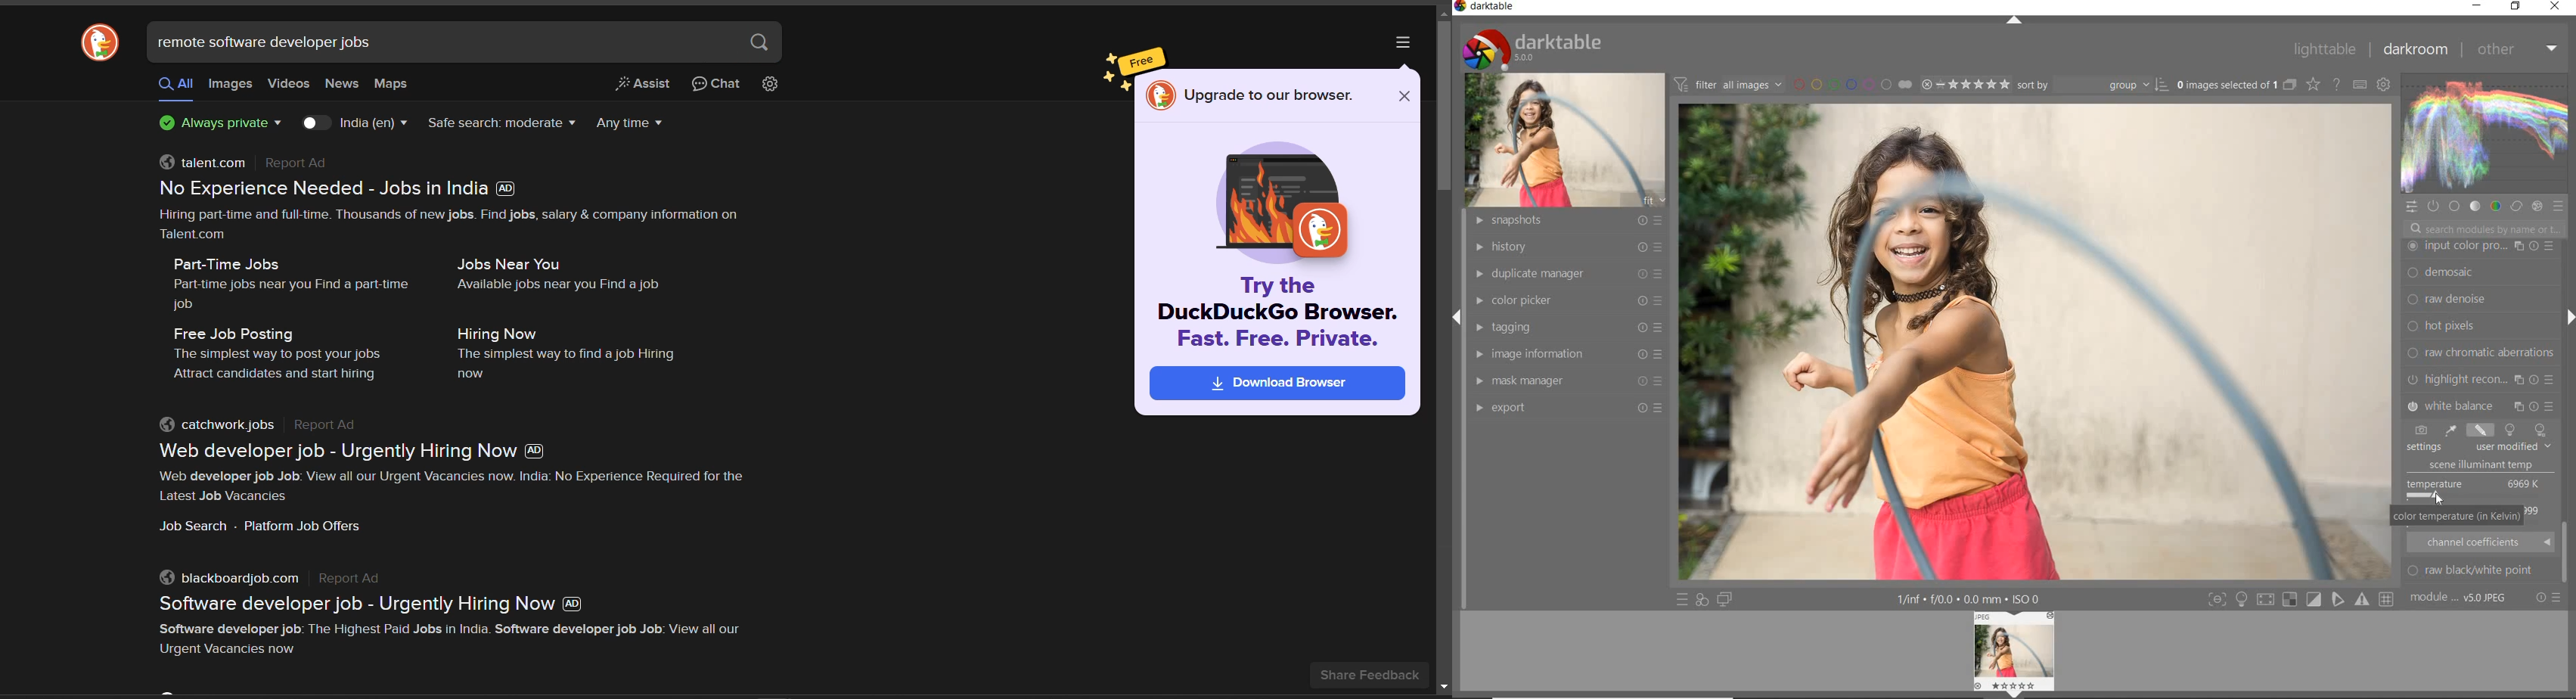 The width and height of the screenshot is (2576, 700). Describe the element at coordinates (217, 424) in the screenshot. I see `catchwork jobs` at that location.